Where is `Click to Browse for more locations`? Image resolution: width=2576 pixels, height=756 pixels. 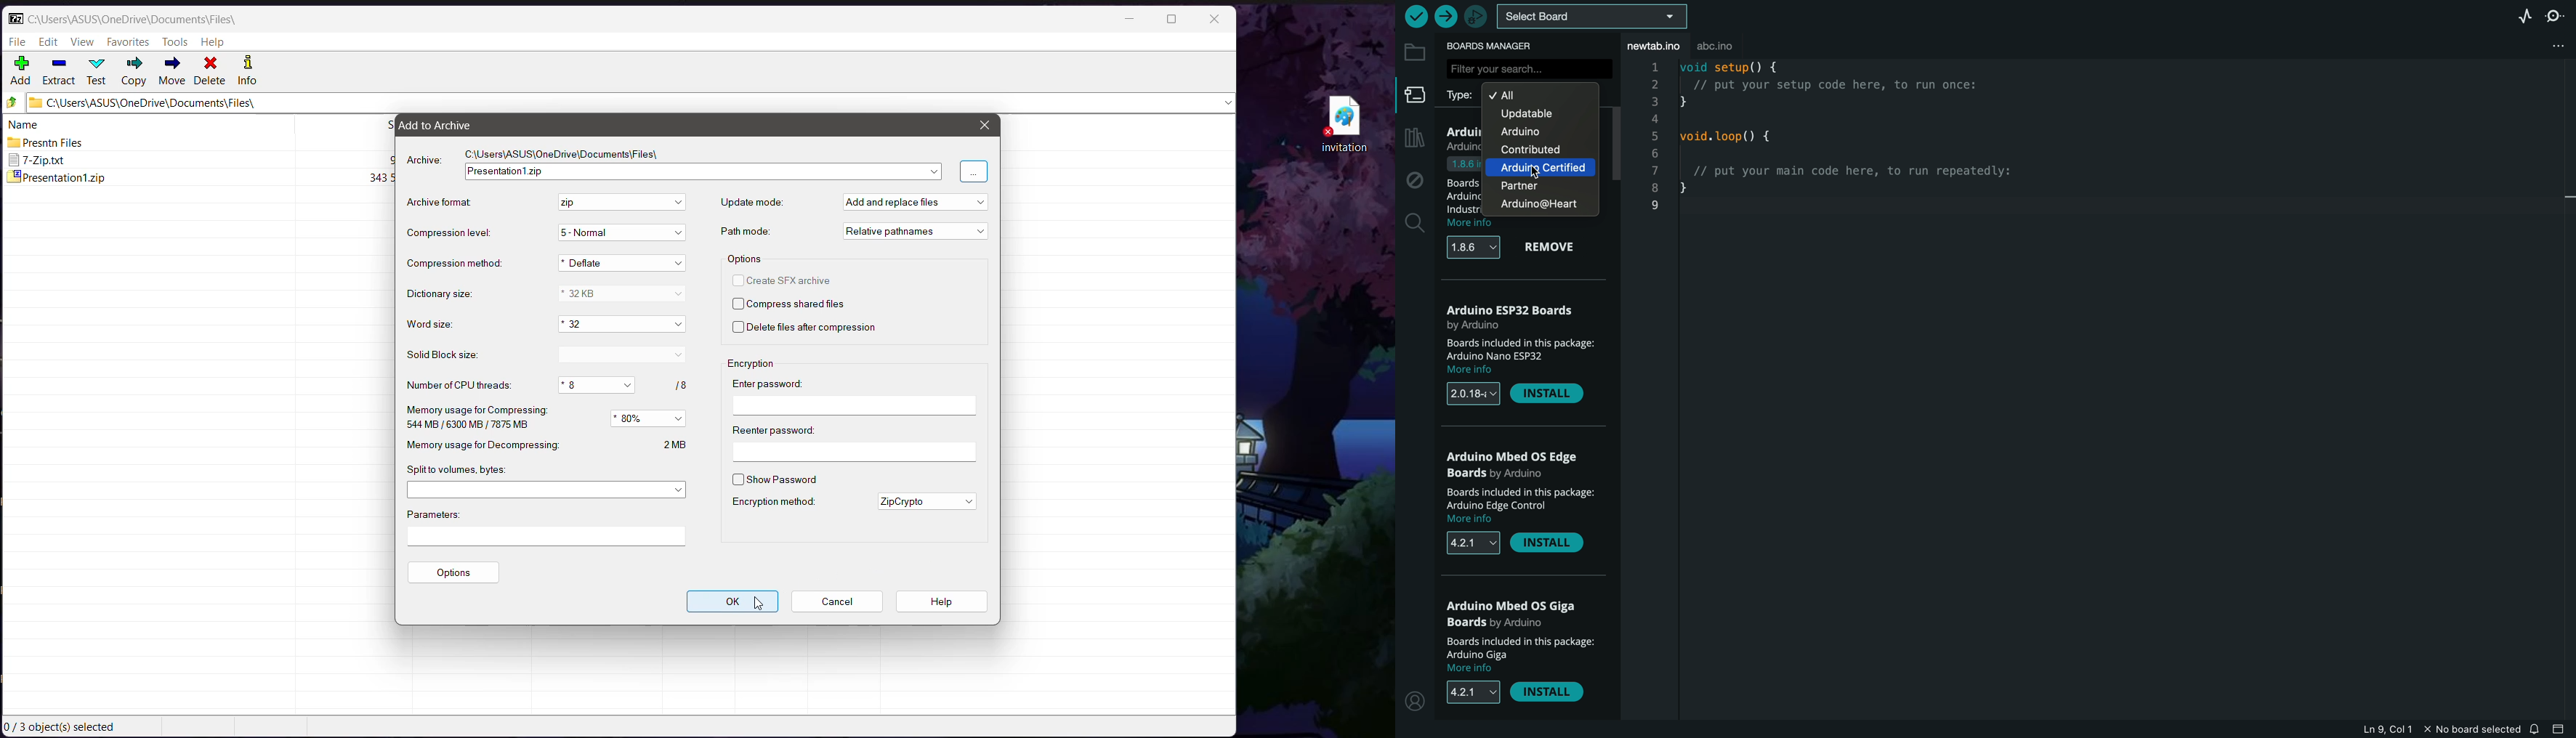
Click to Browse for more locations is located at coordinates (974, 171).